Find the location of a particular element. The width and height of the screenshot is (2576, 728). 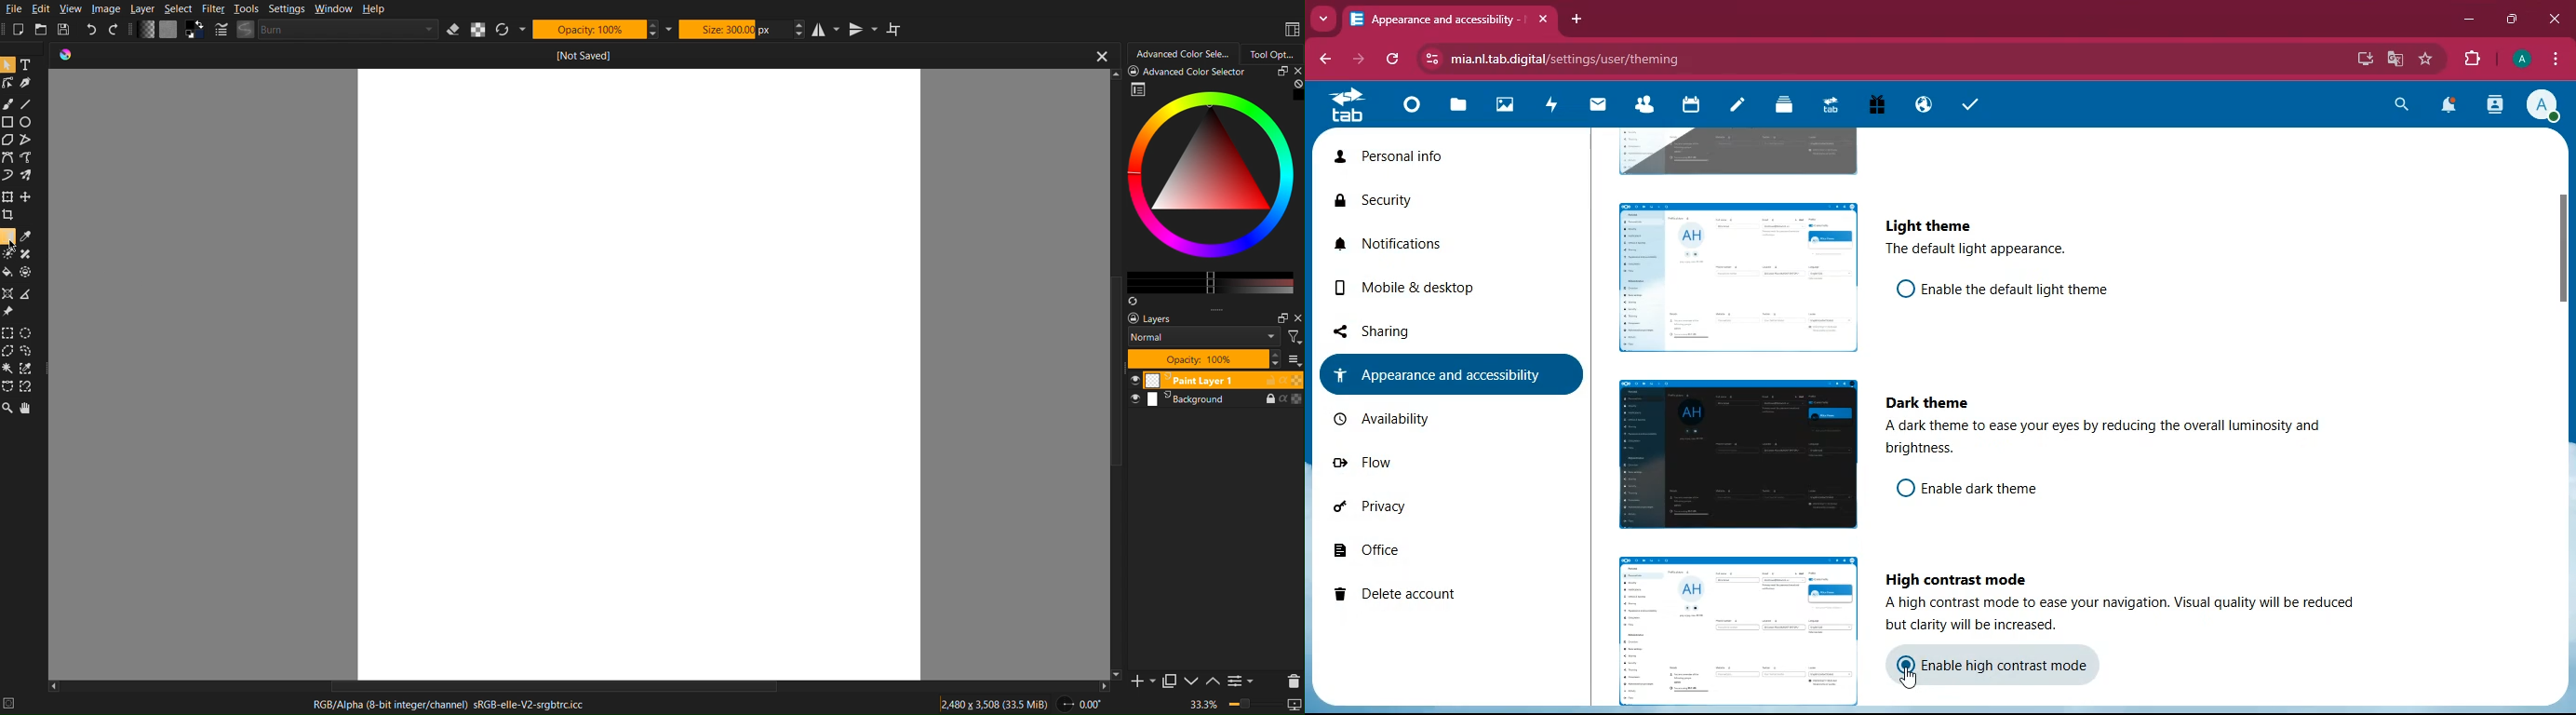

Up is located at coordinates (1212, 682).